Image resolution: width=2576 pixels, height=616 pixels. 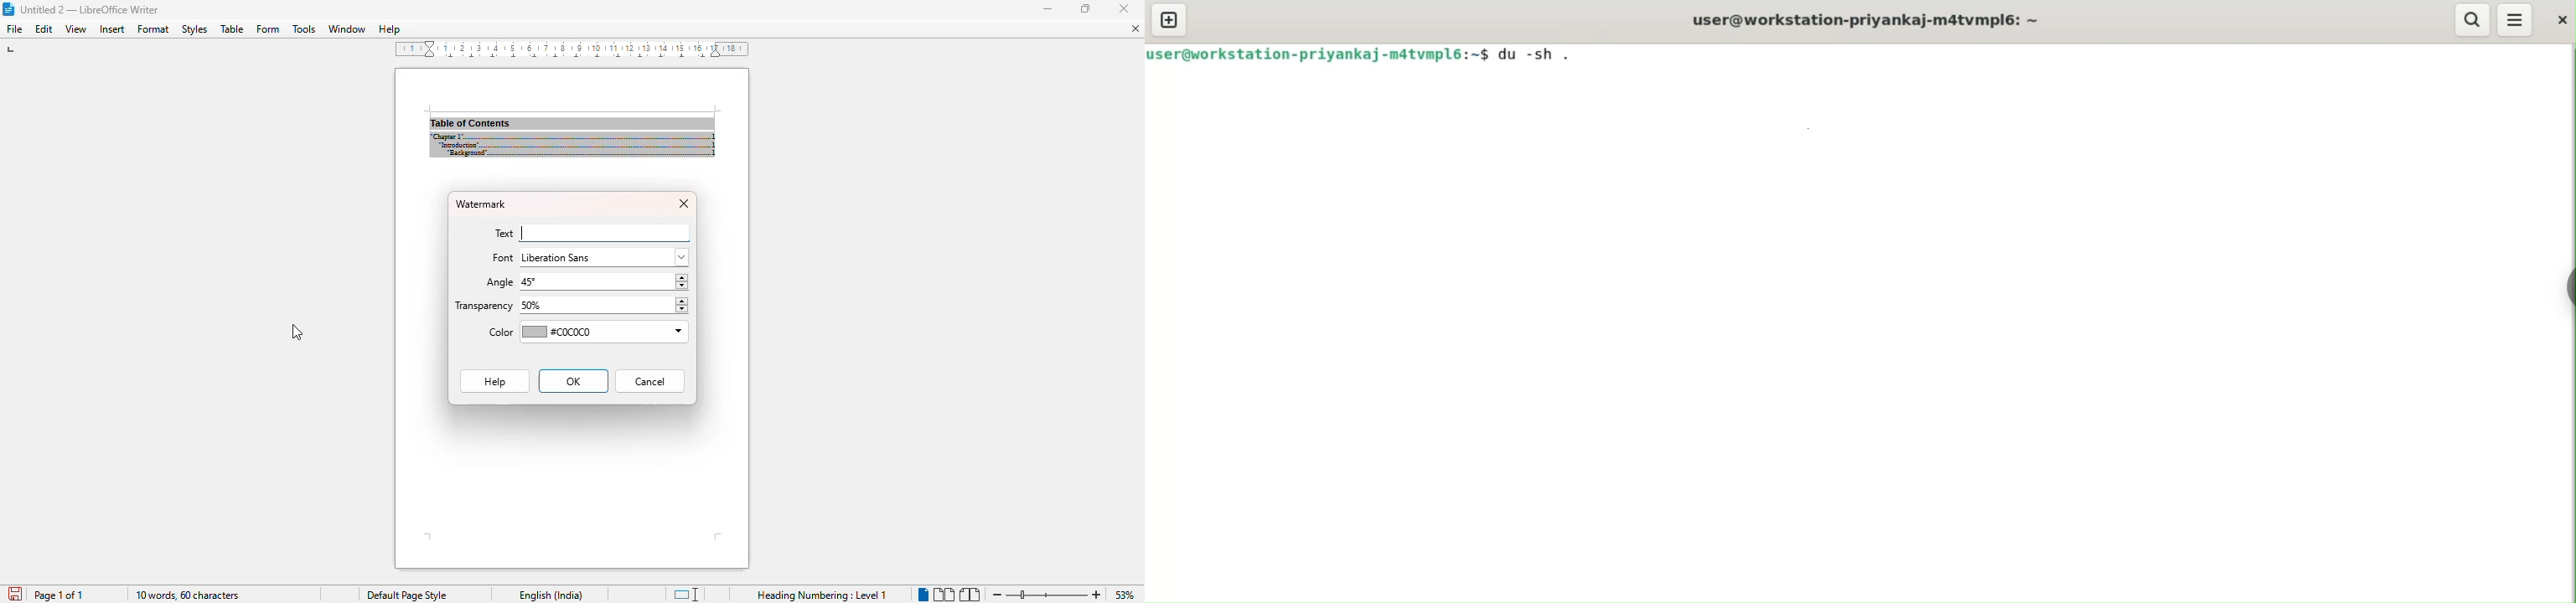 What do you see at coordinates (499, 283) in the screenshot?
I see `angle` at bounding box center [499, 283].